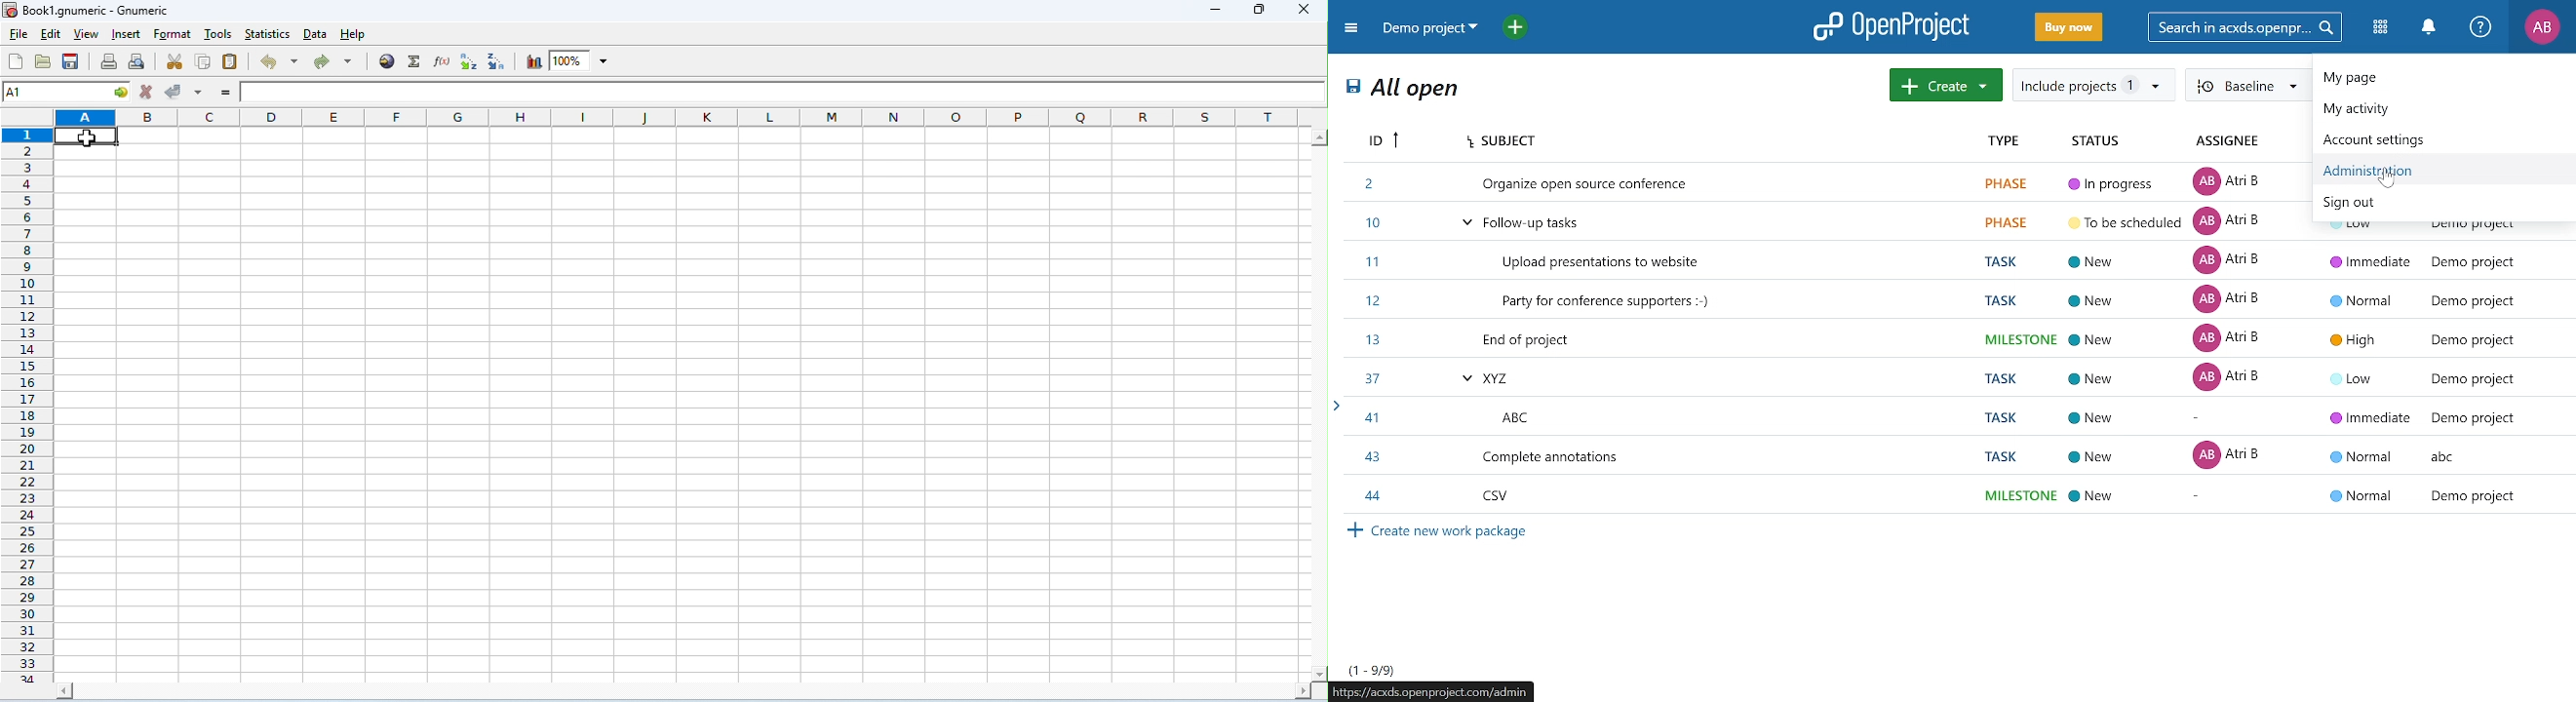 Image resolution: width=2576 pixels, height=728 pixels. Describe the element at coordinates (468, 61) in the screenshot. I see `sort ascending` at that location.